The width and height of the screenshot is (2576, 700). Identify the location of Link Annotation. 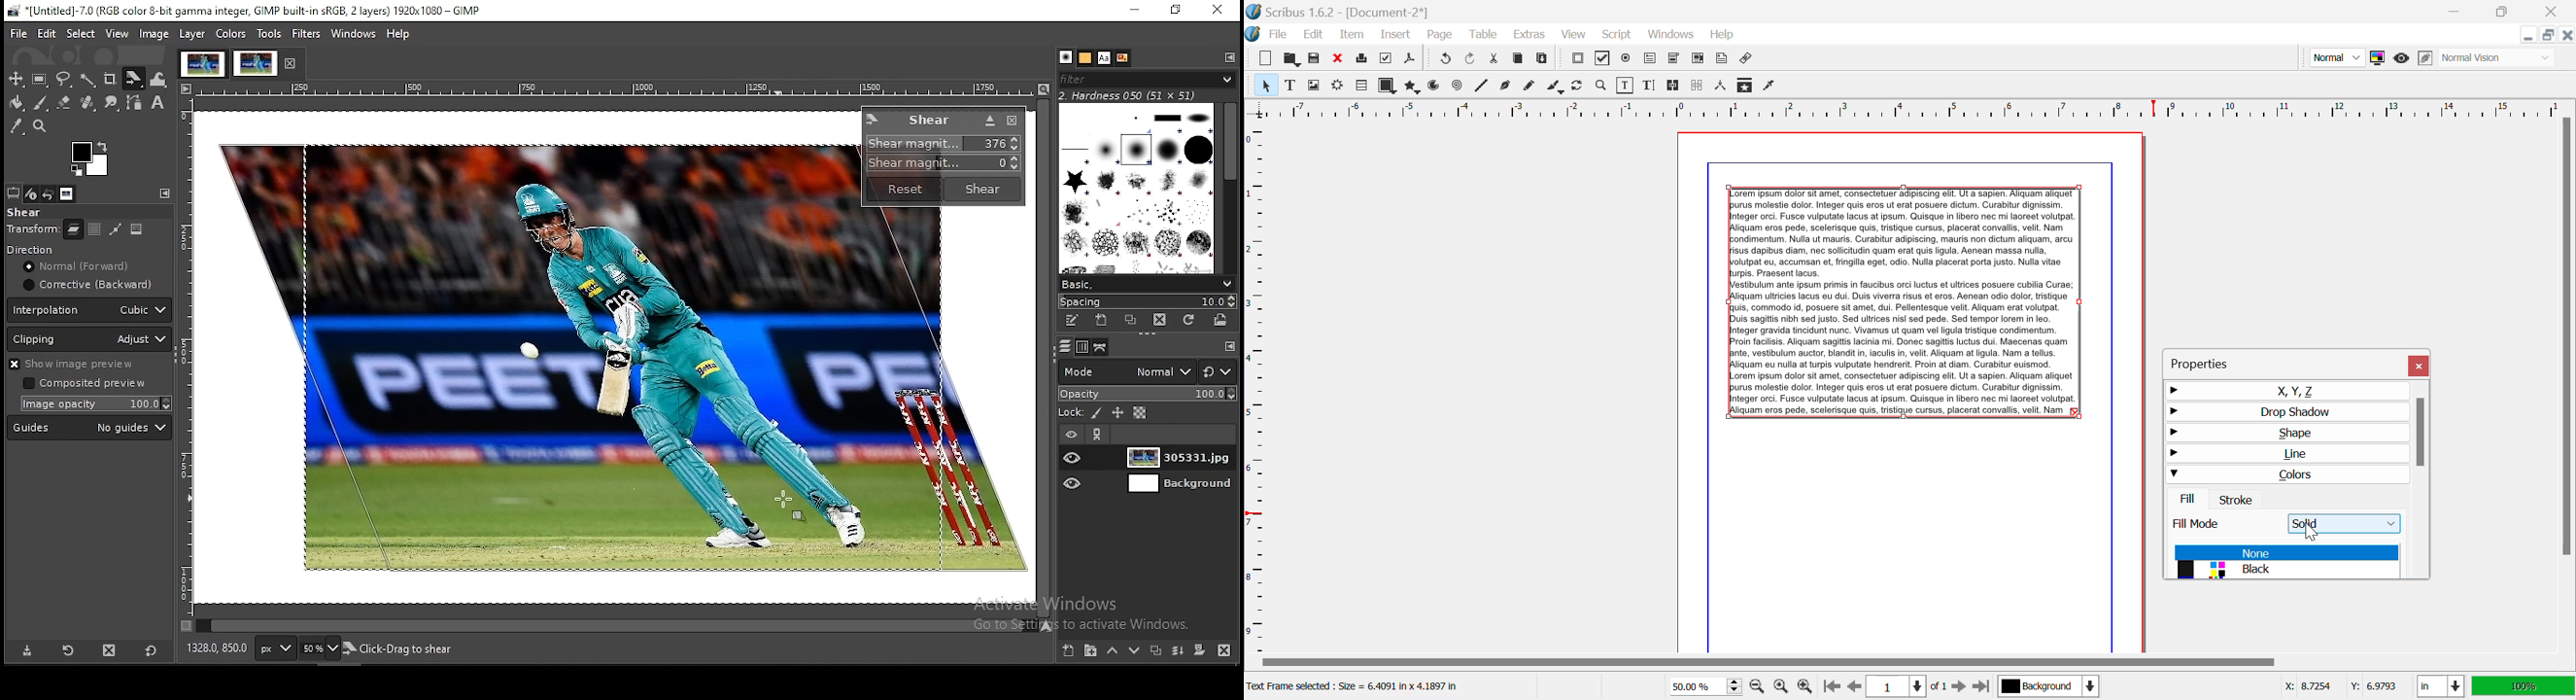
(1748, 60).